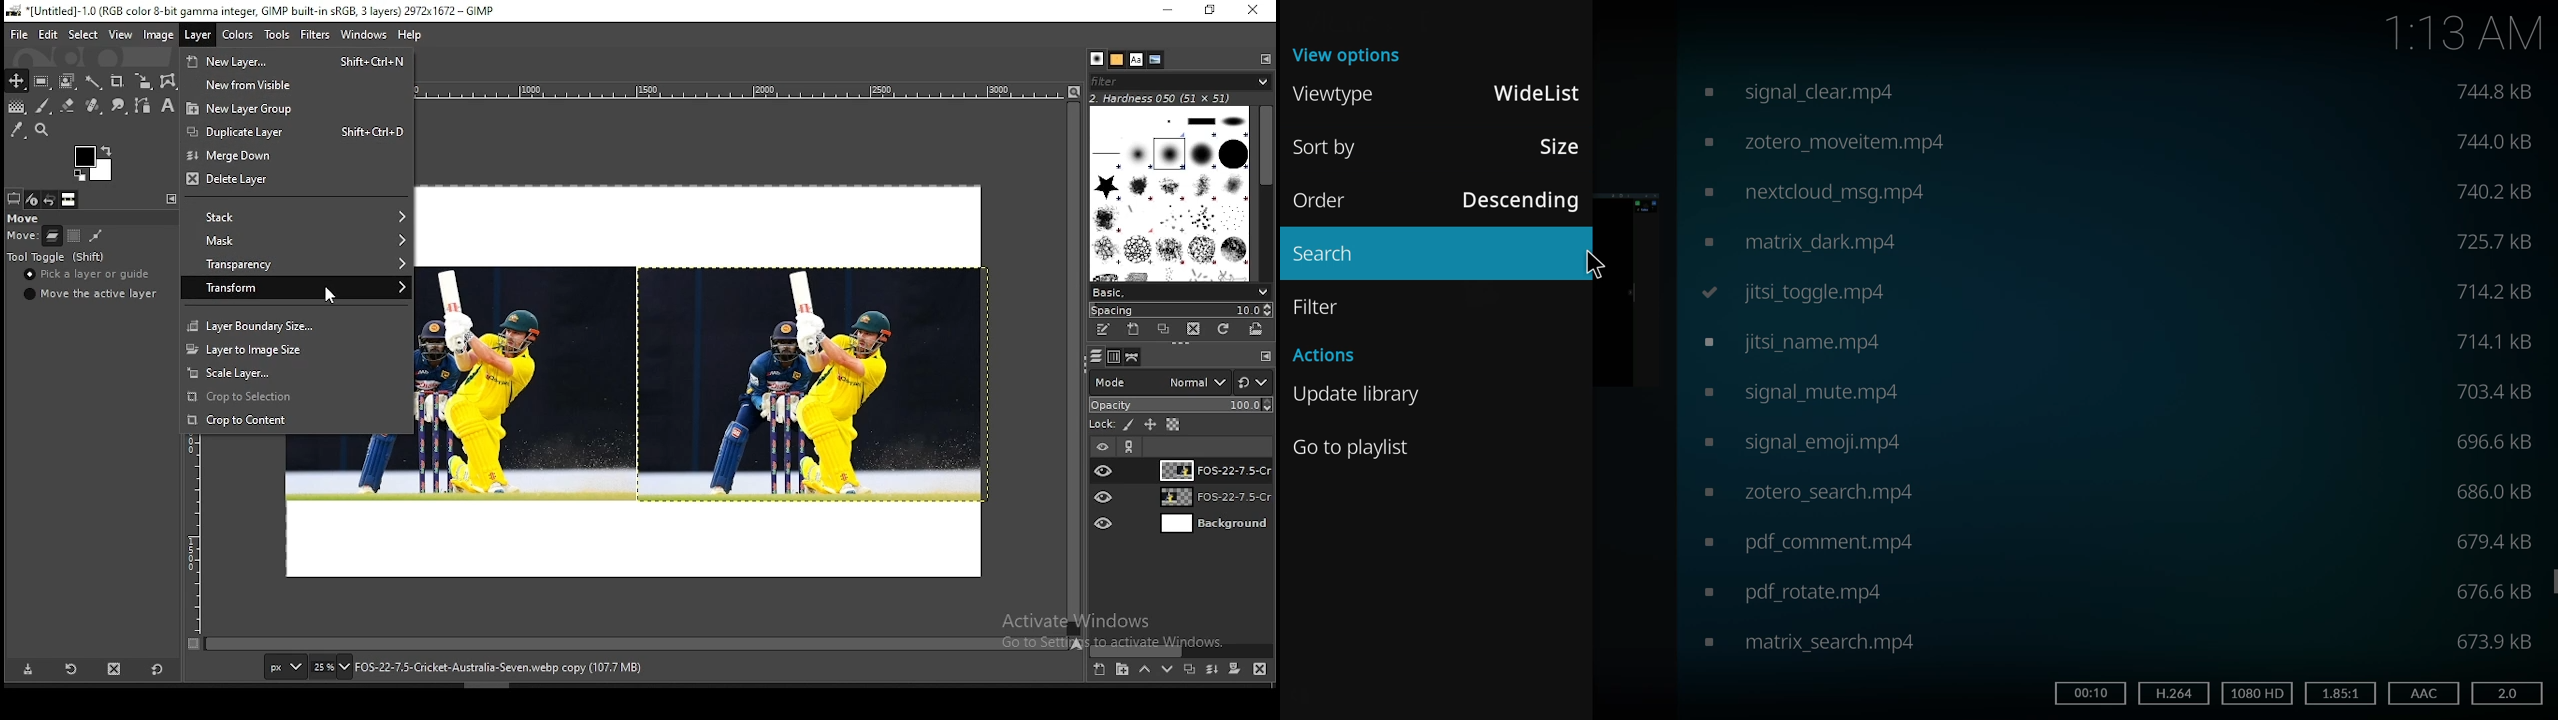 The height and width of the screenshot is (728, 2576). What do you see at coordinates (1225, 329) in the screenshot?
I see `refresh brushes` at bounding box center [1225, 329].